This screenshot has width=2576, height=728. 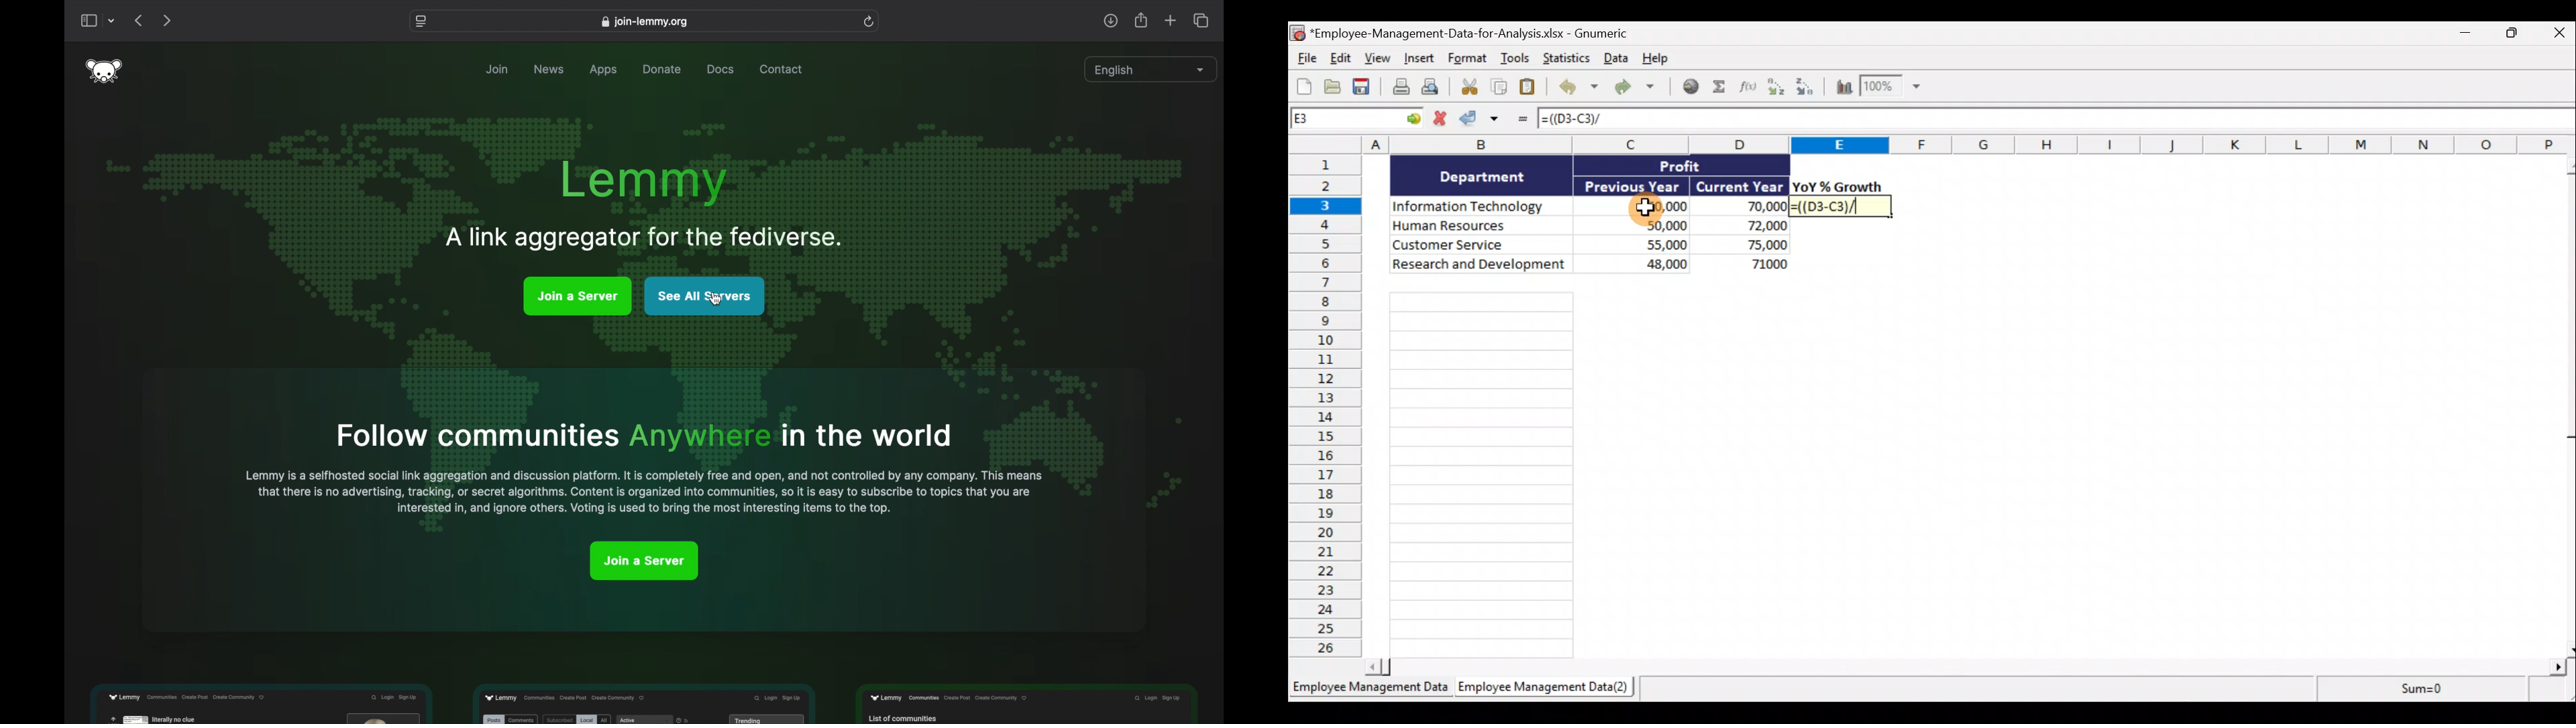 I want to click on lemmy , so click(x=105, y=70).